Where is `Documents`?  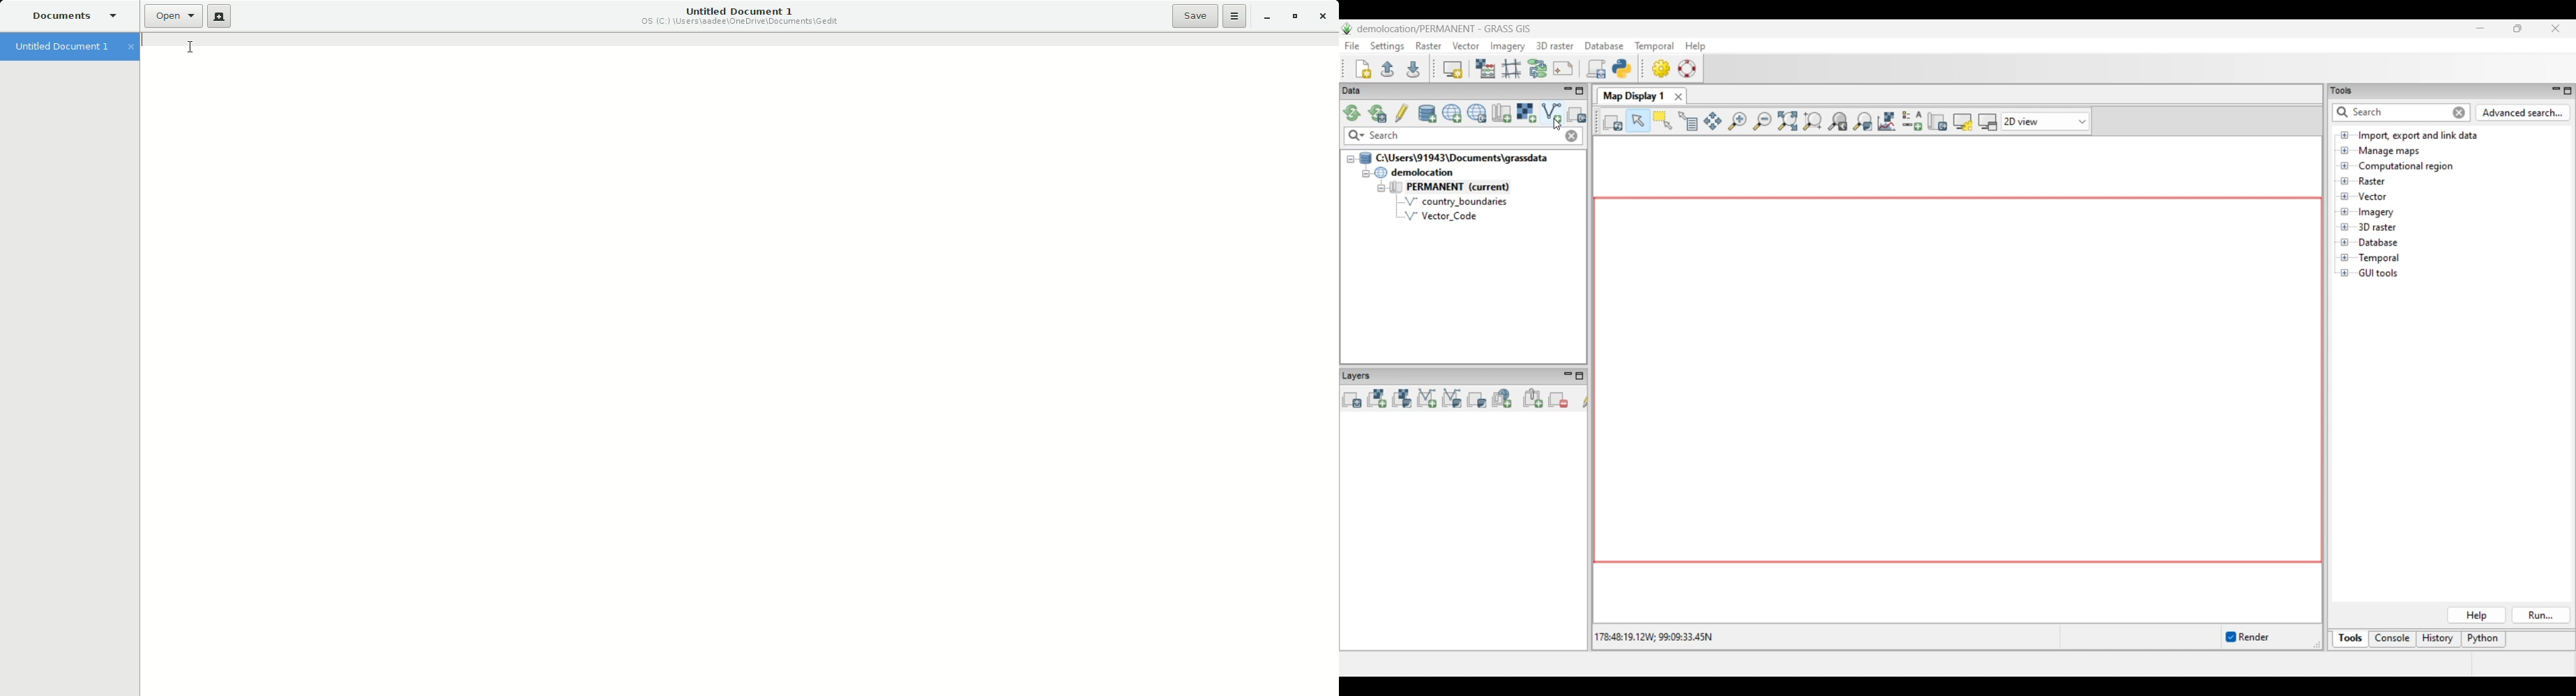
Documents is located at coordinates (72, 17).